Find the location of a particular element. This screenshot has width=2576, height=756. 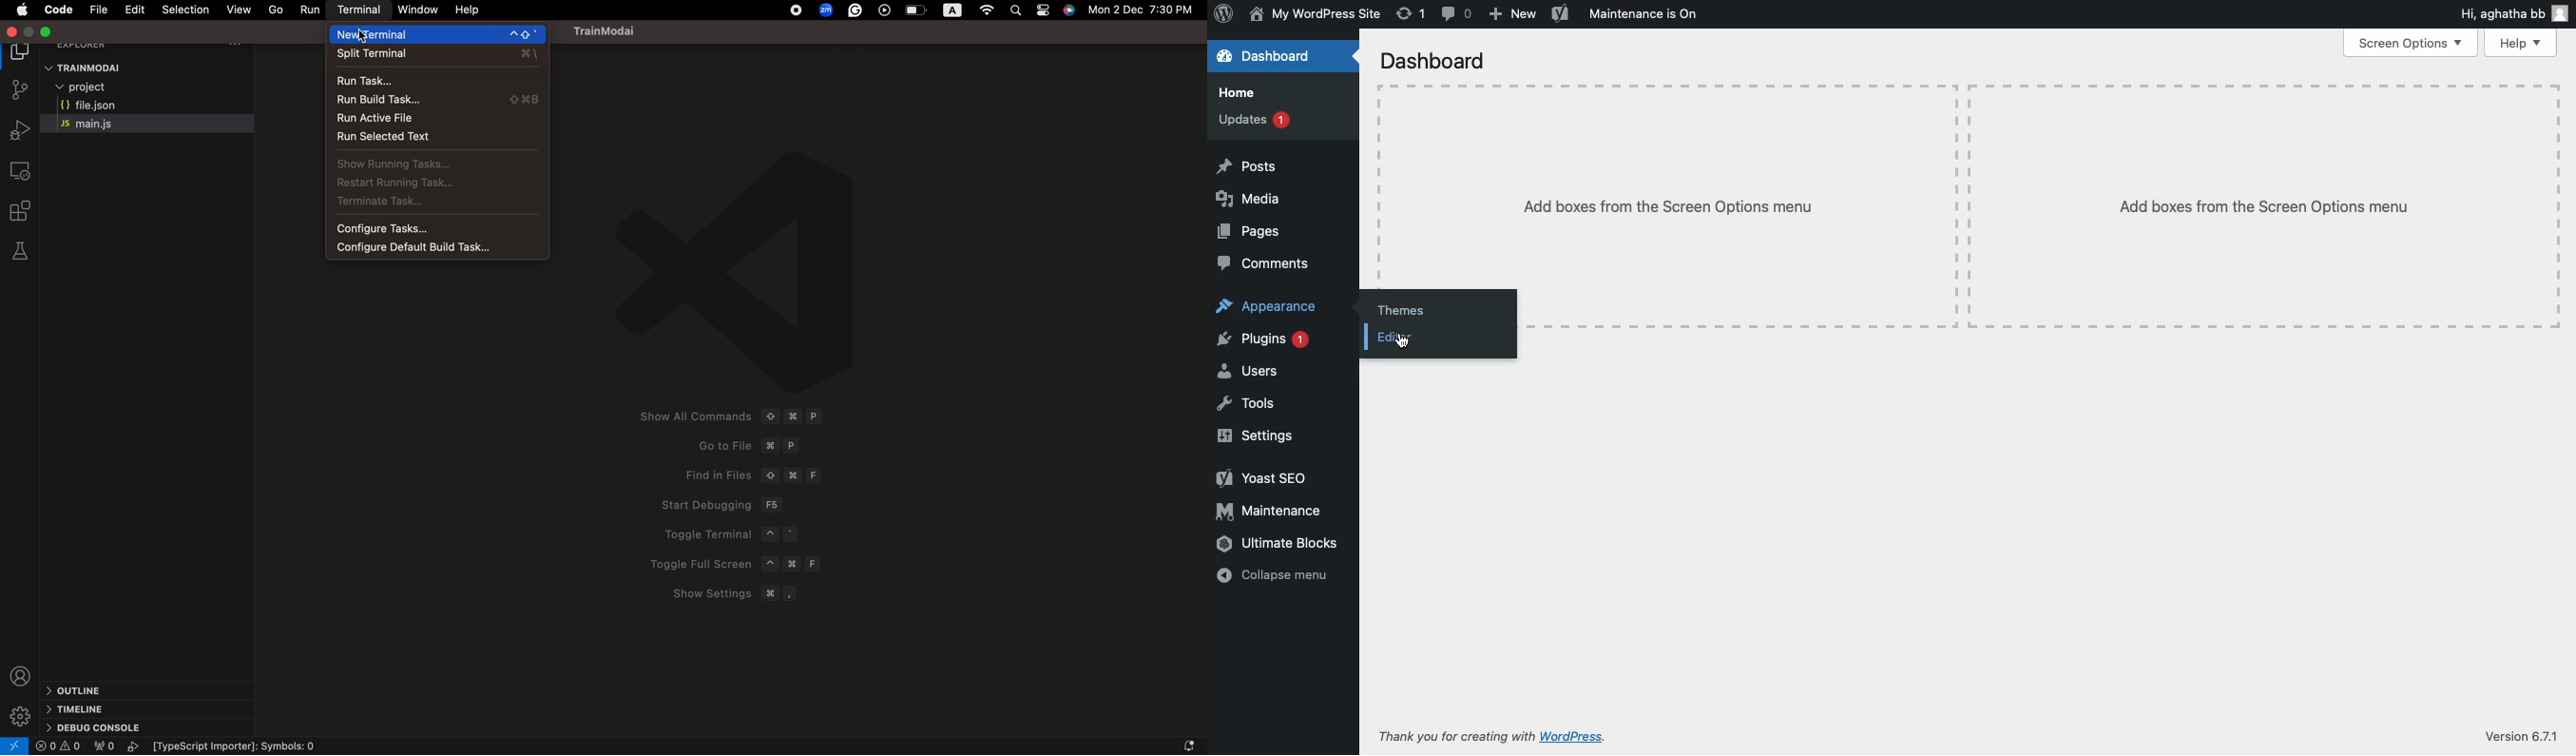

Grammerly is located at coordinates (857, 11).